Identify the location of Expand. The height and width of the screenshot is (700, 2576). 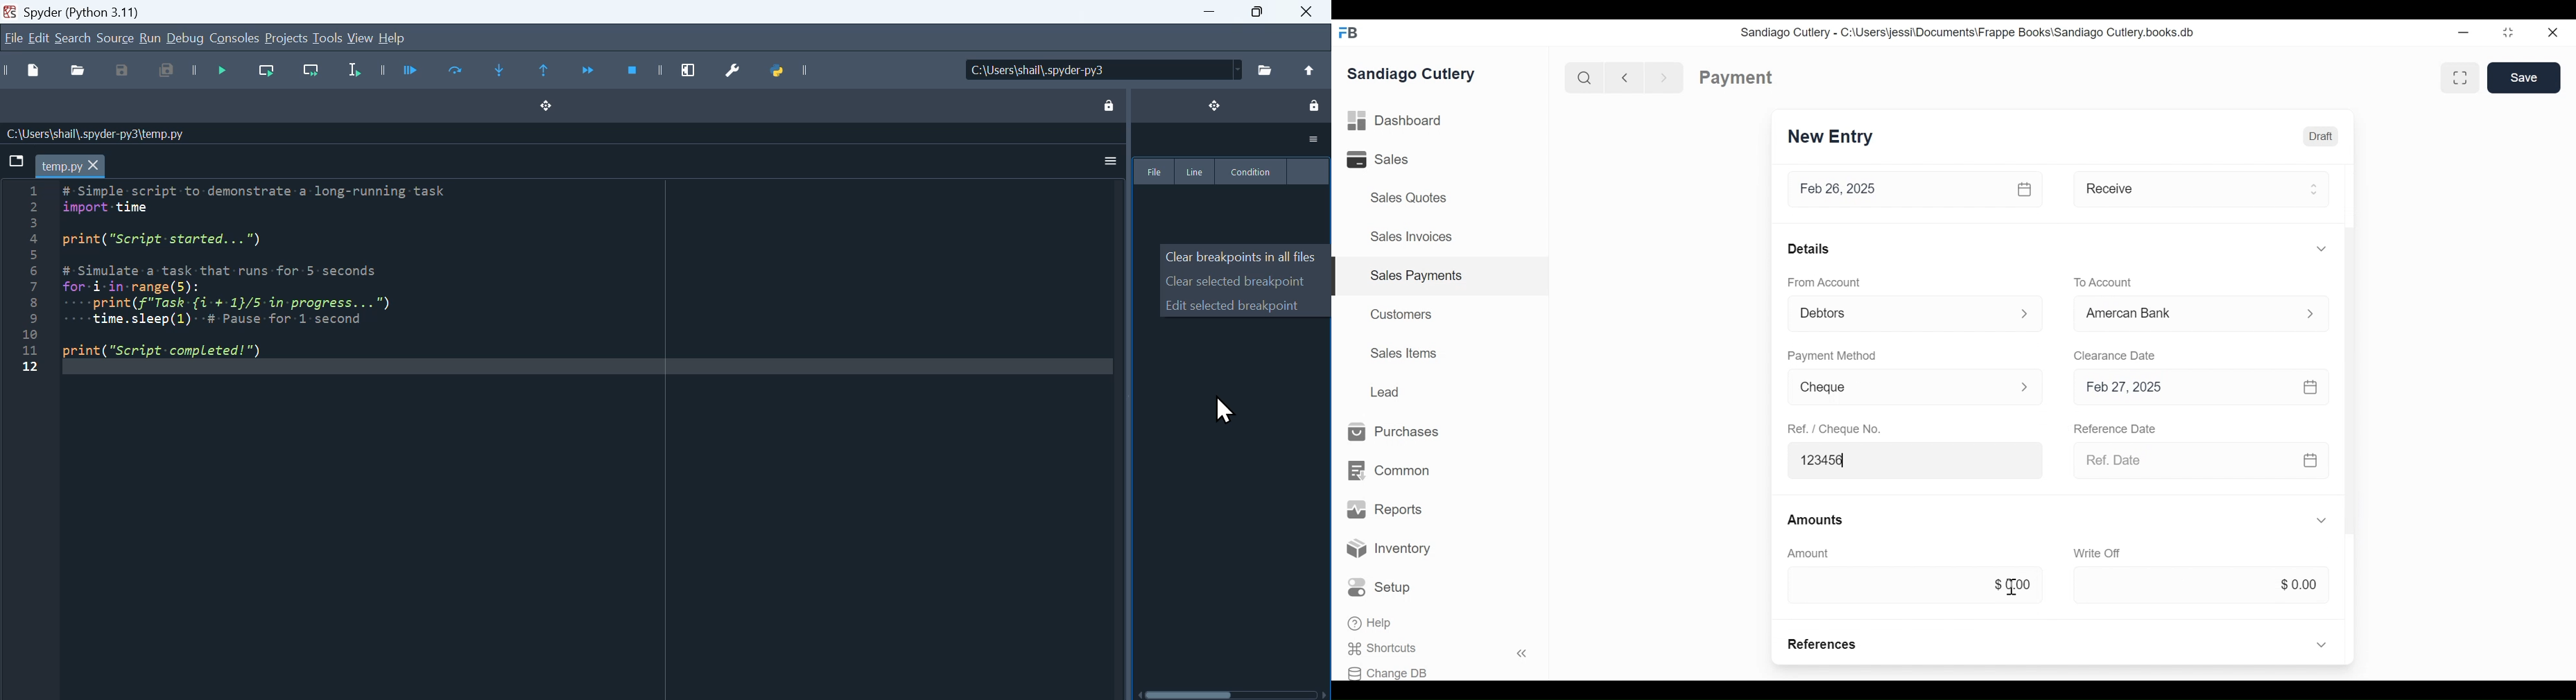
(2310, 313).